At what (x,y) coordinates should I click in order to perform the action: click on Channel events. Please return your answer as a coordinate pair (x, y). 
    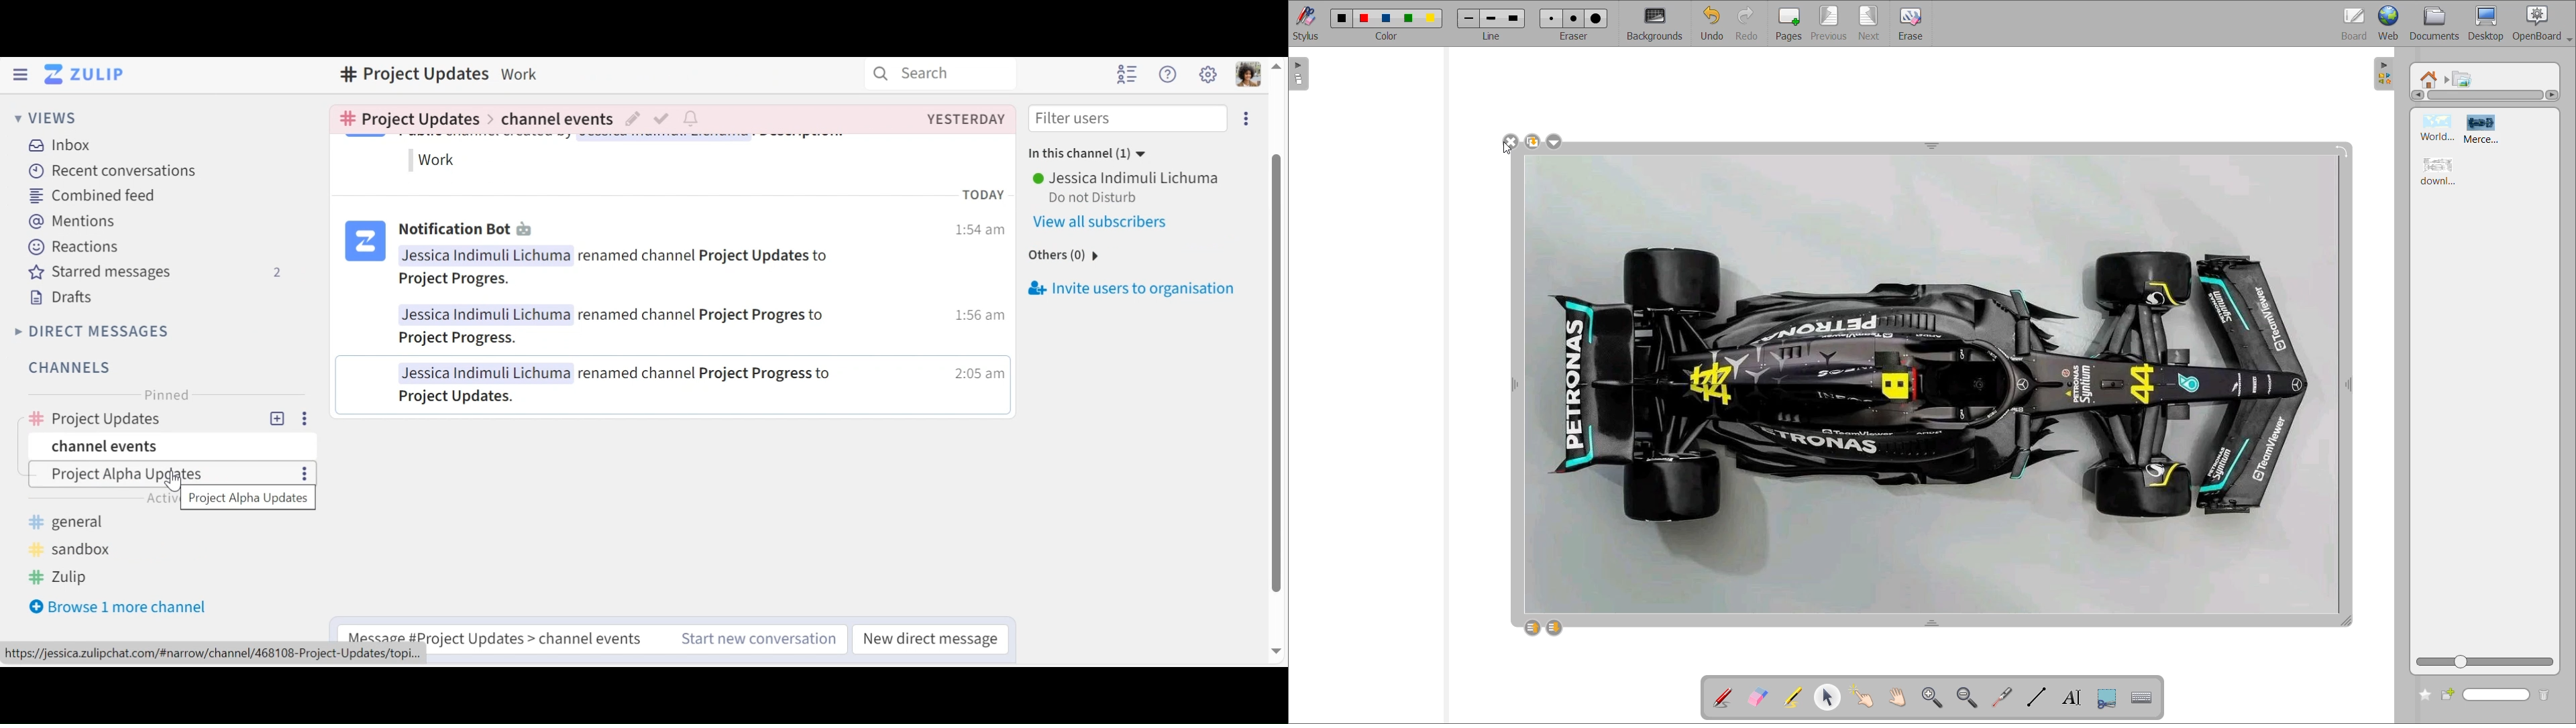
    Looking at the image, I should click on (172, 444).